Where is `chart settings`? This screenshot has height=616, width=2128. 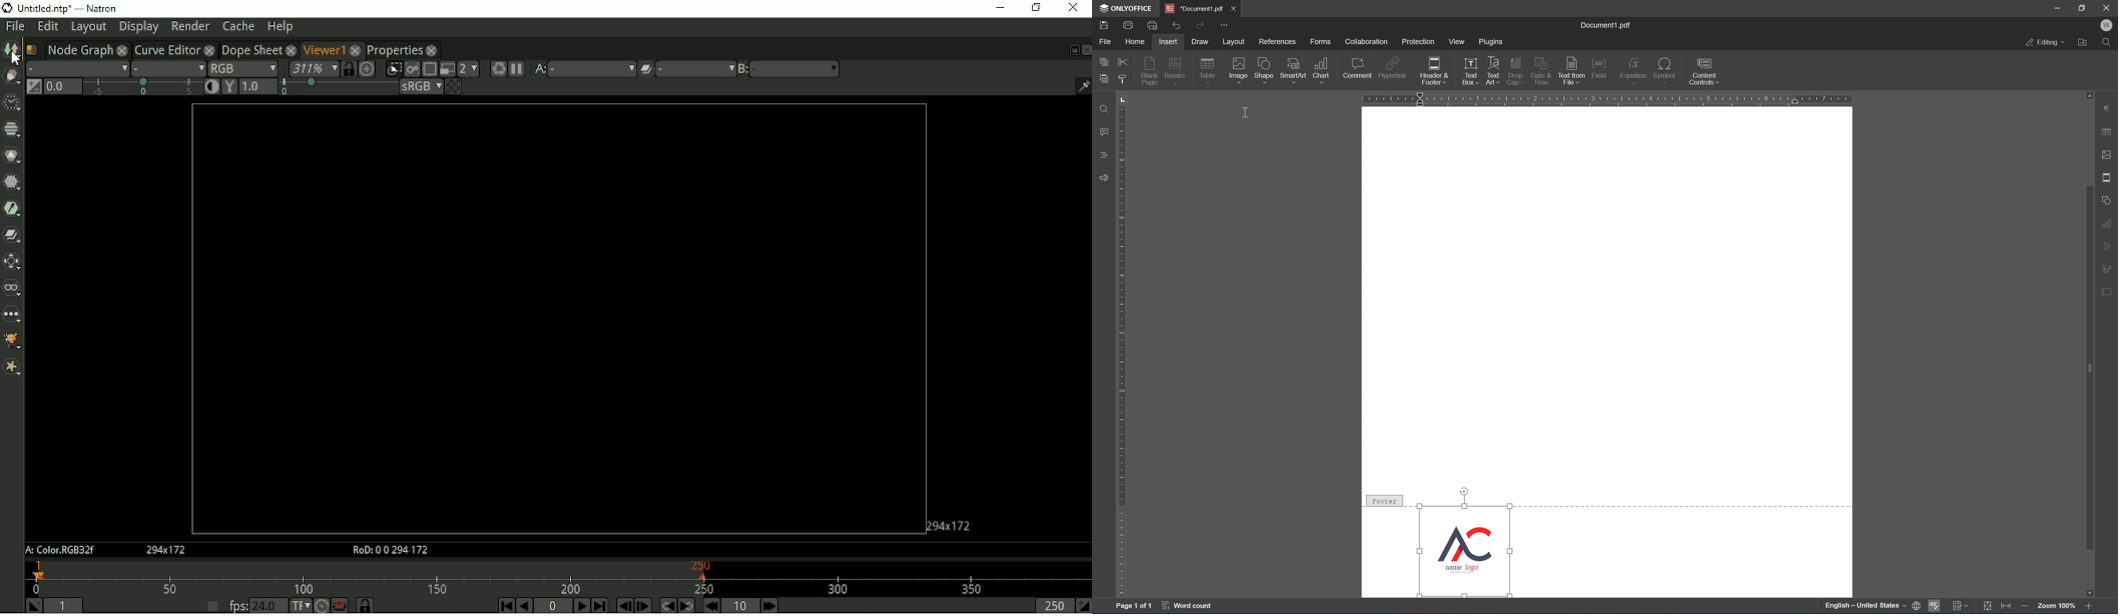 chart settings is located at coordinates (2107, 222).